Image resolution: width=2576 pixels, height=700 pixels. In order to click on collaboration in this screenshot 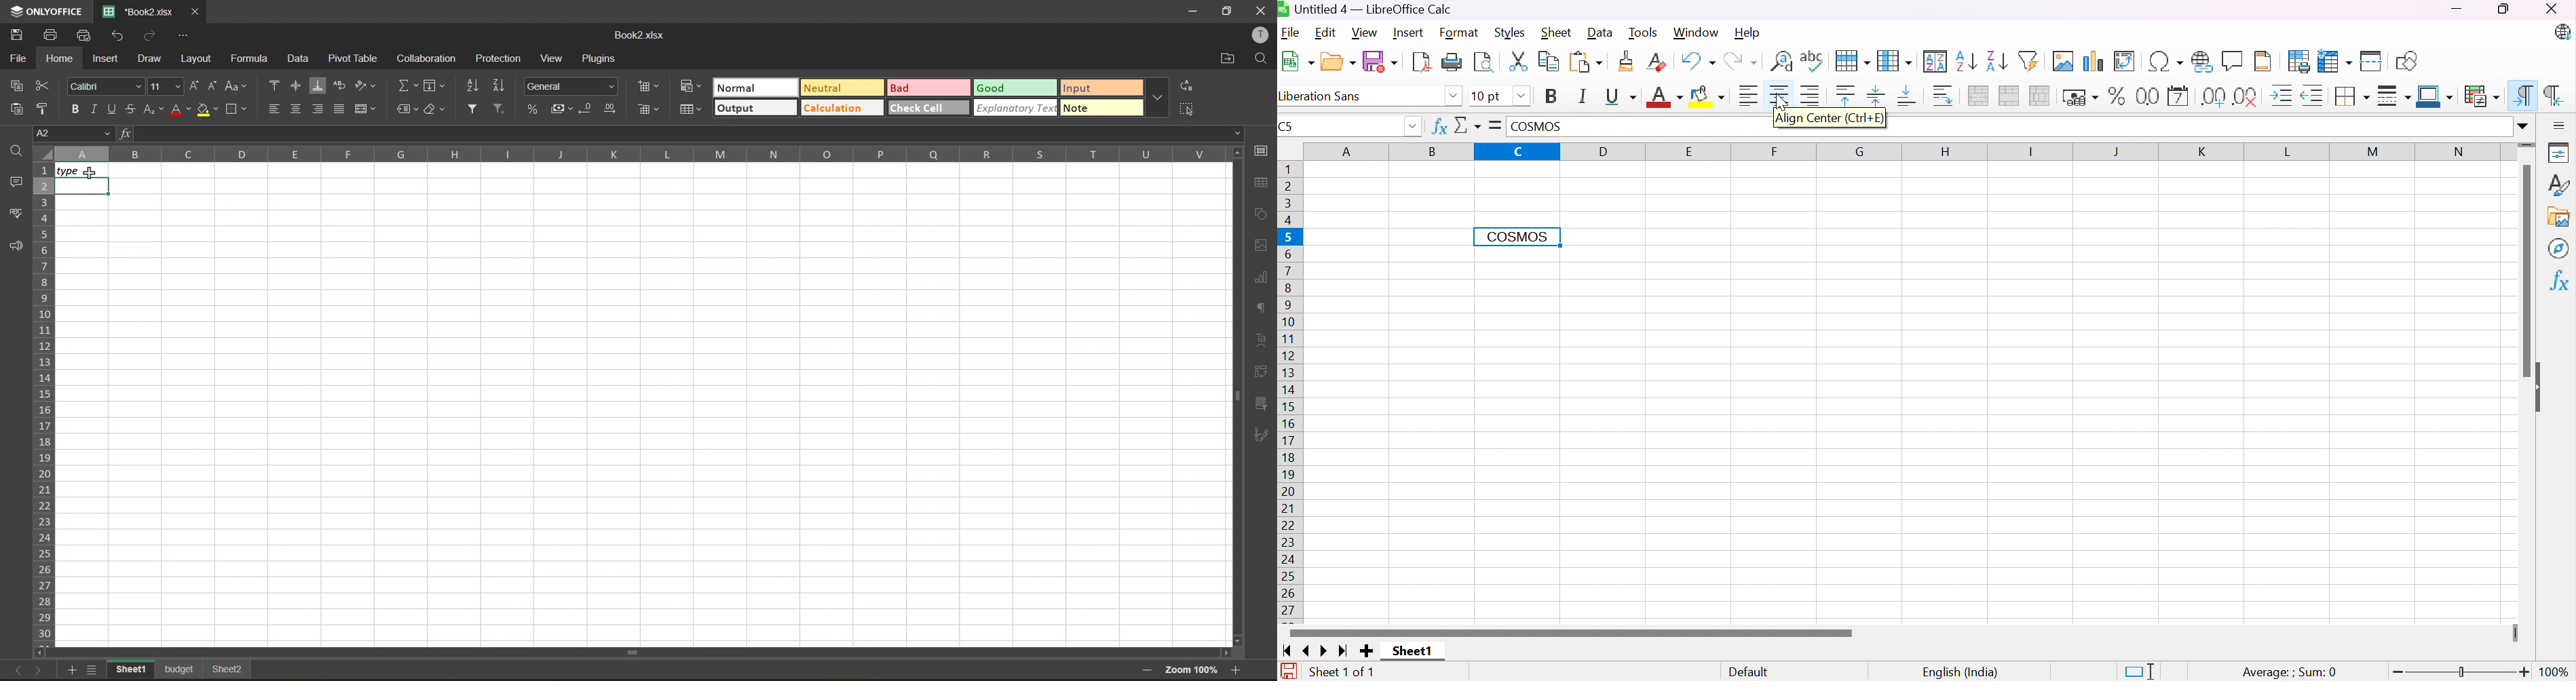, I will do `click(429, 61)`.